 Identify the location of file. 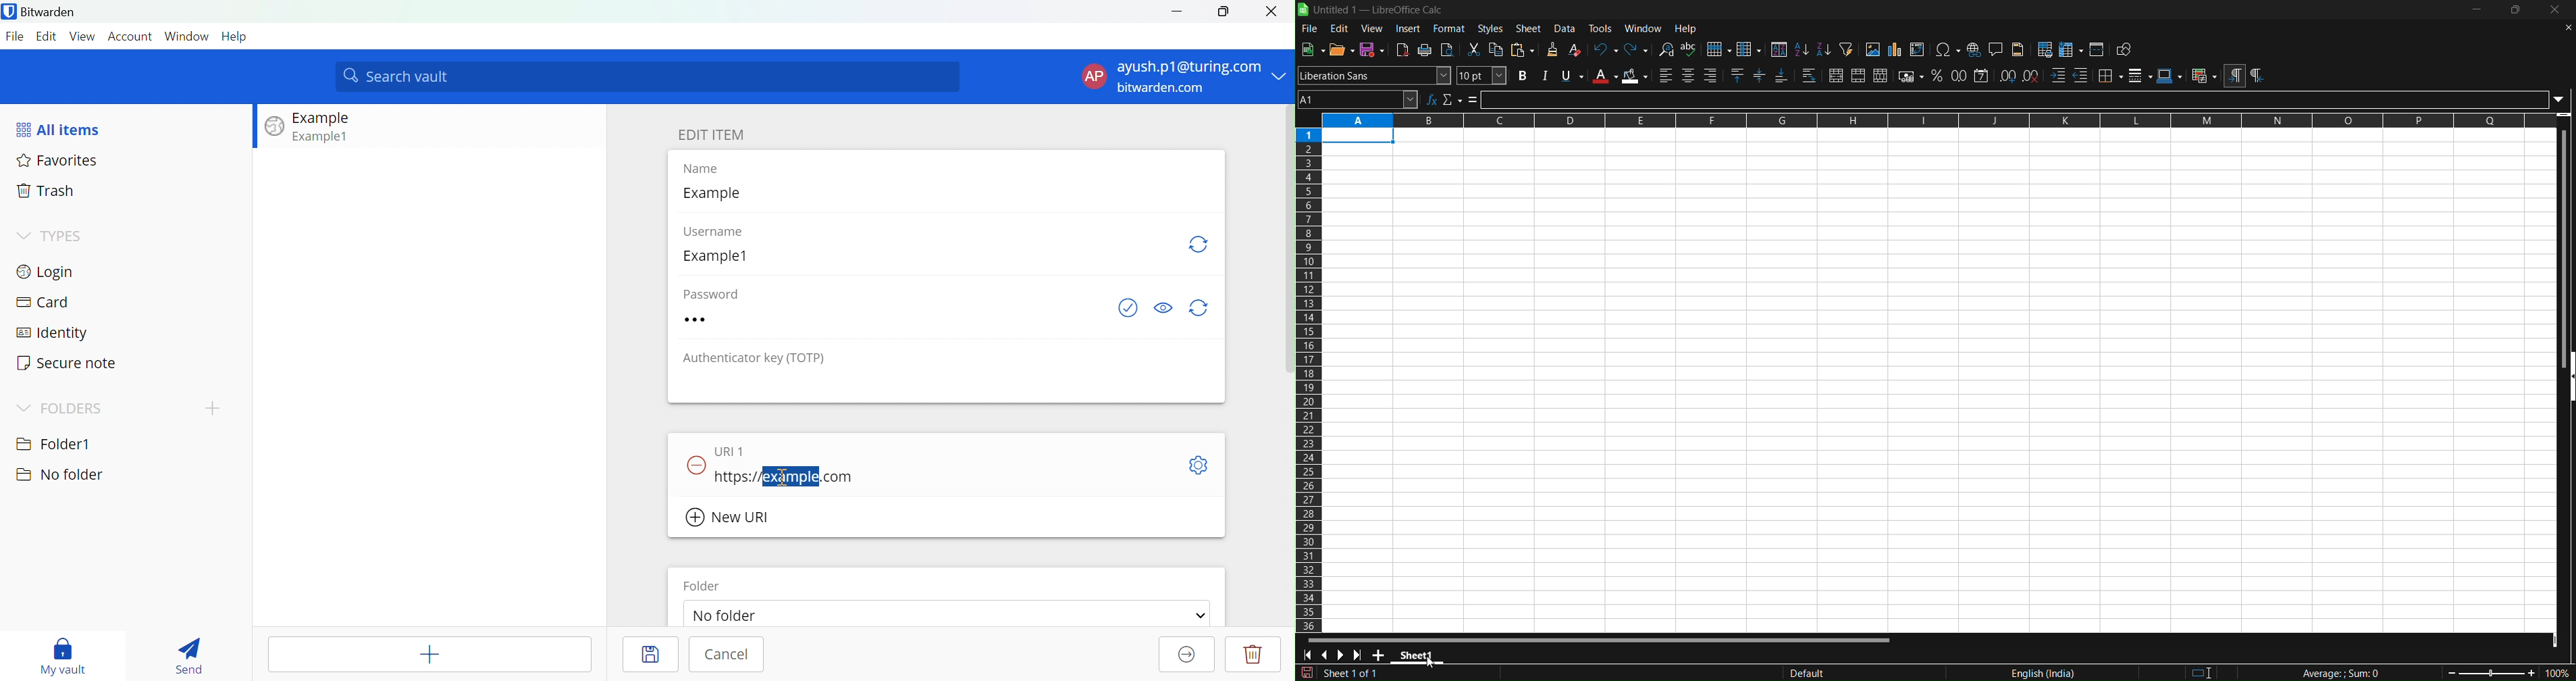
(1308, 29).